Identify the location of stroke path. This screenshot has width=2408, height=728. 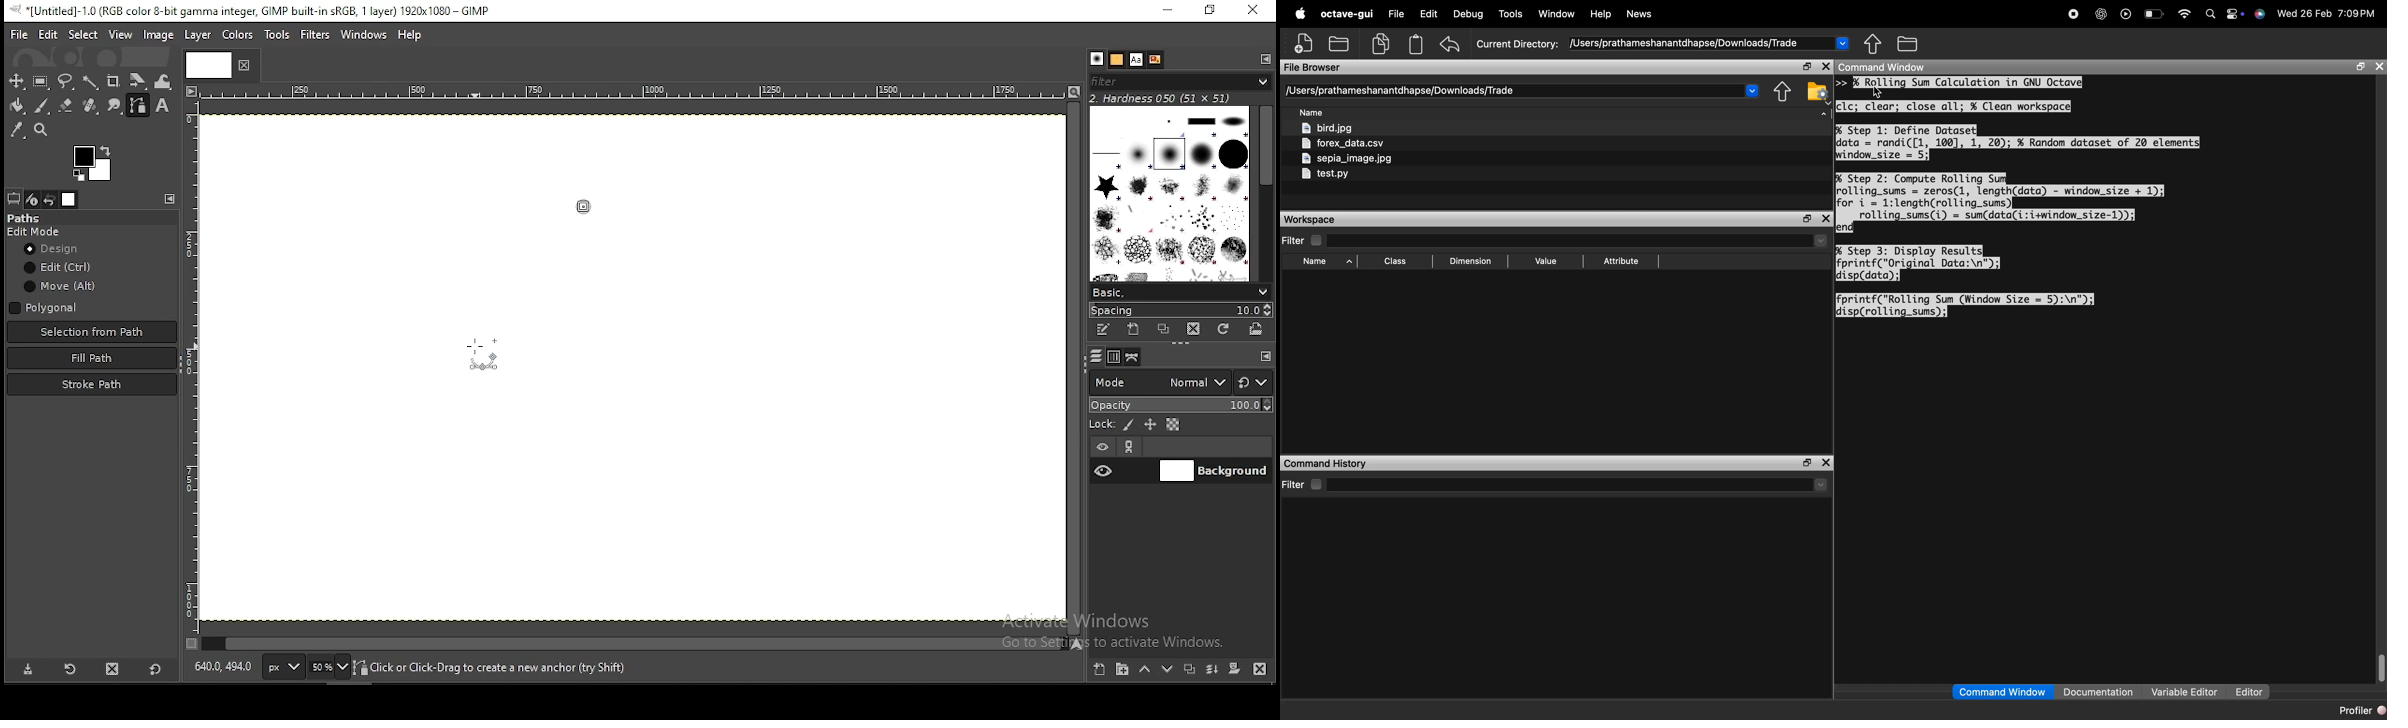
(92, 384).